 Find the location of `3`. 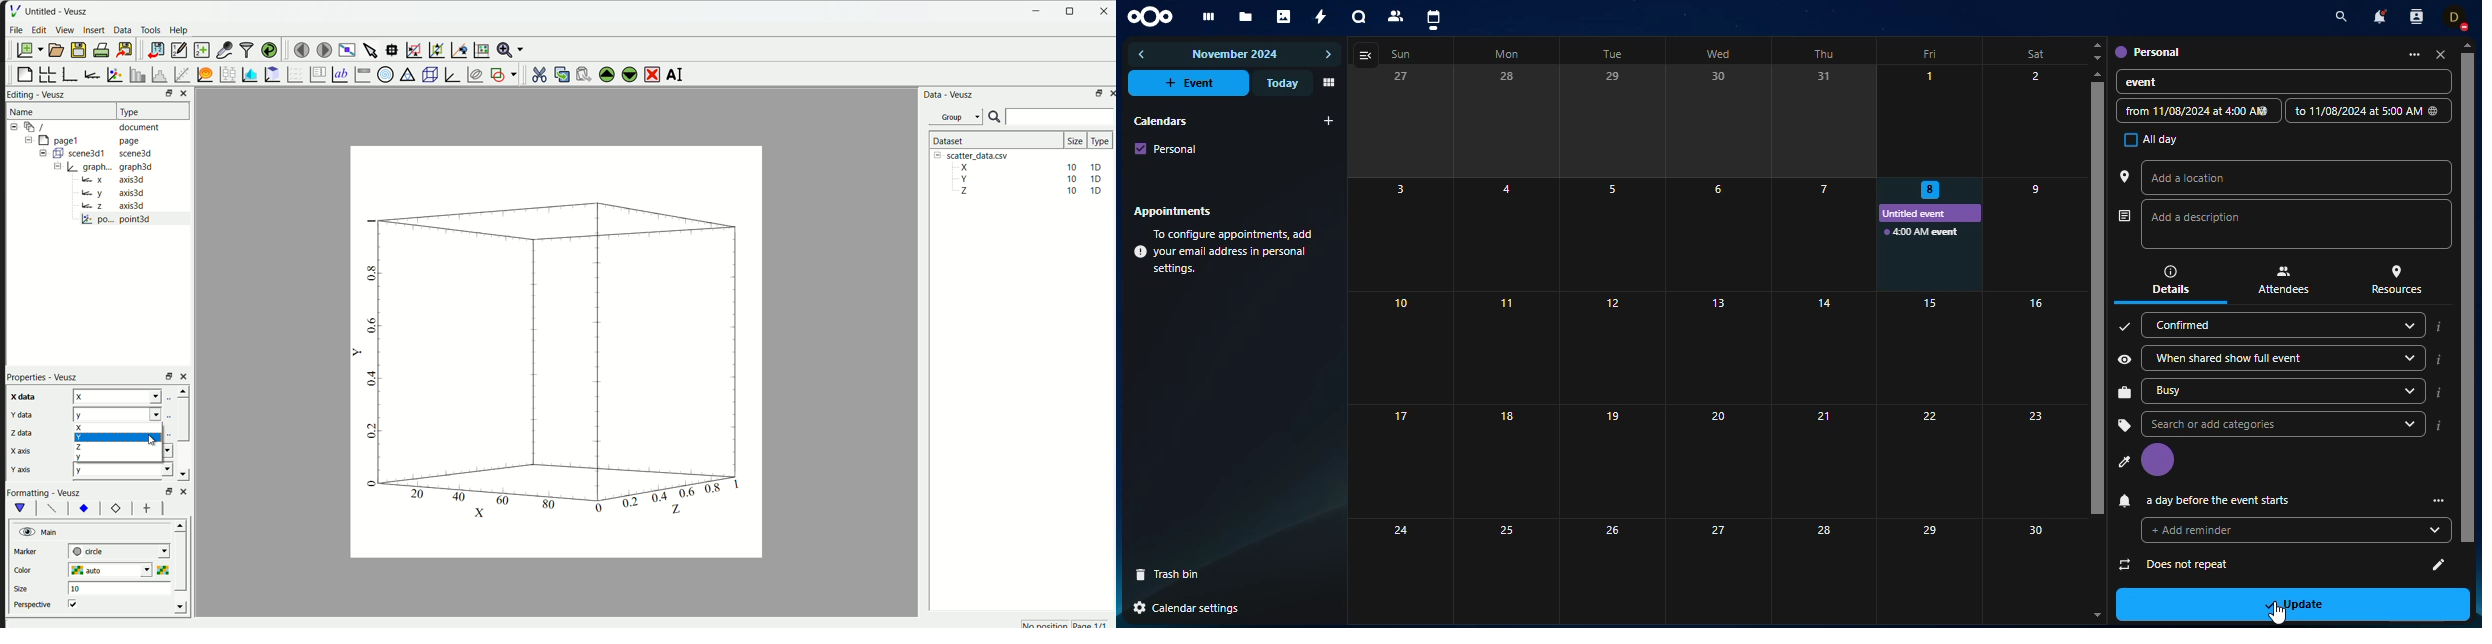

3 is located at coordinates (1401, 235).